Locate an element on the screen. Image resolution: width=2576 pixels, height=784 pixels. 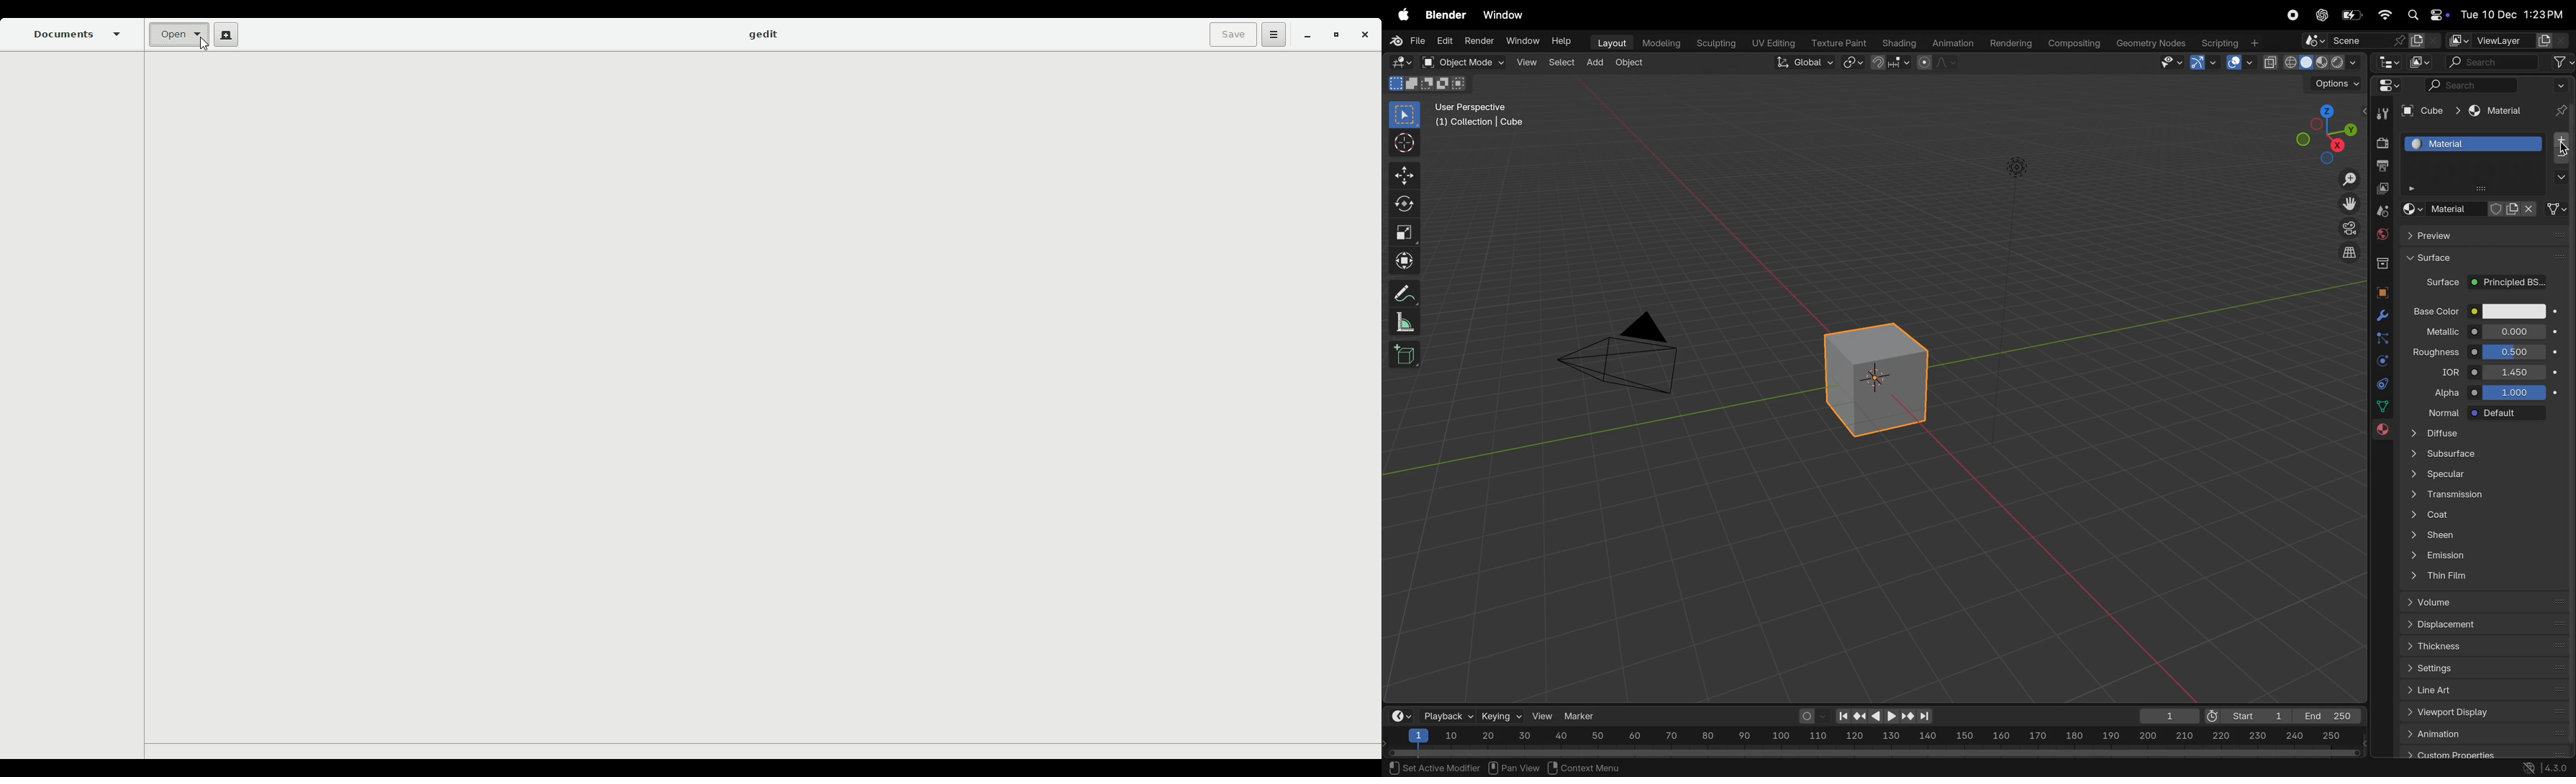
3D cube  is located at coordinates (1873, 380).